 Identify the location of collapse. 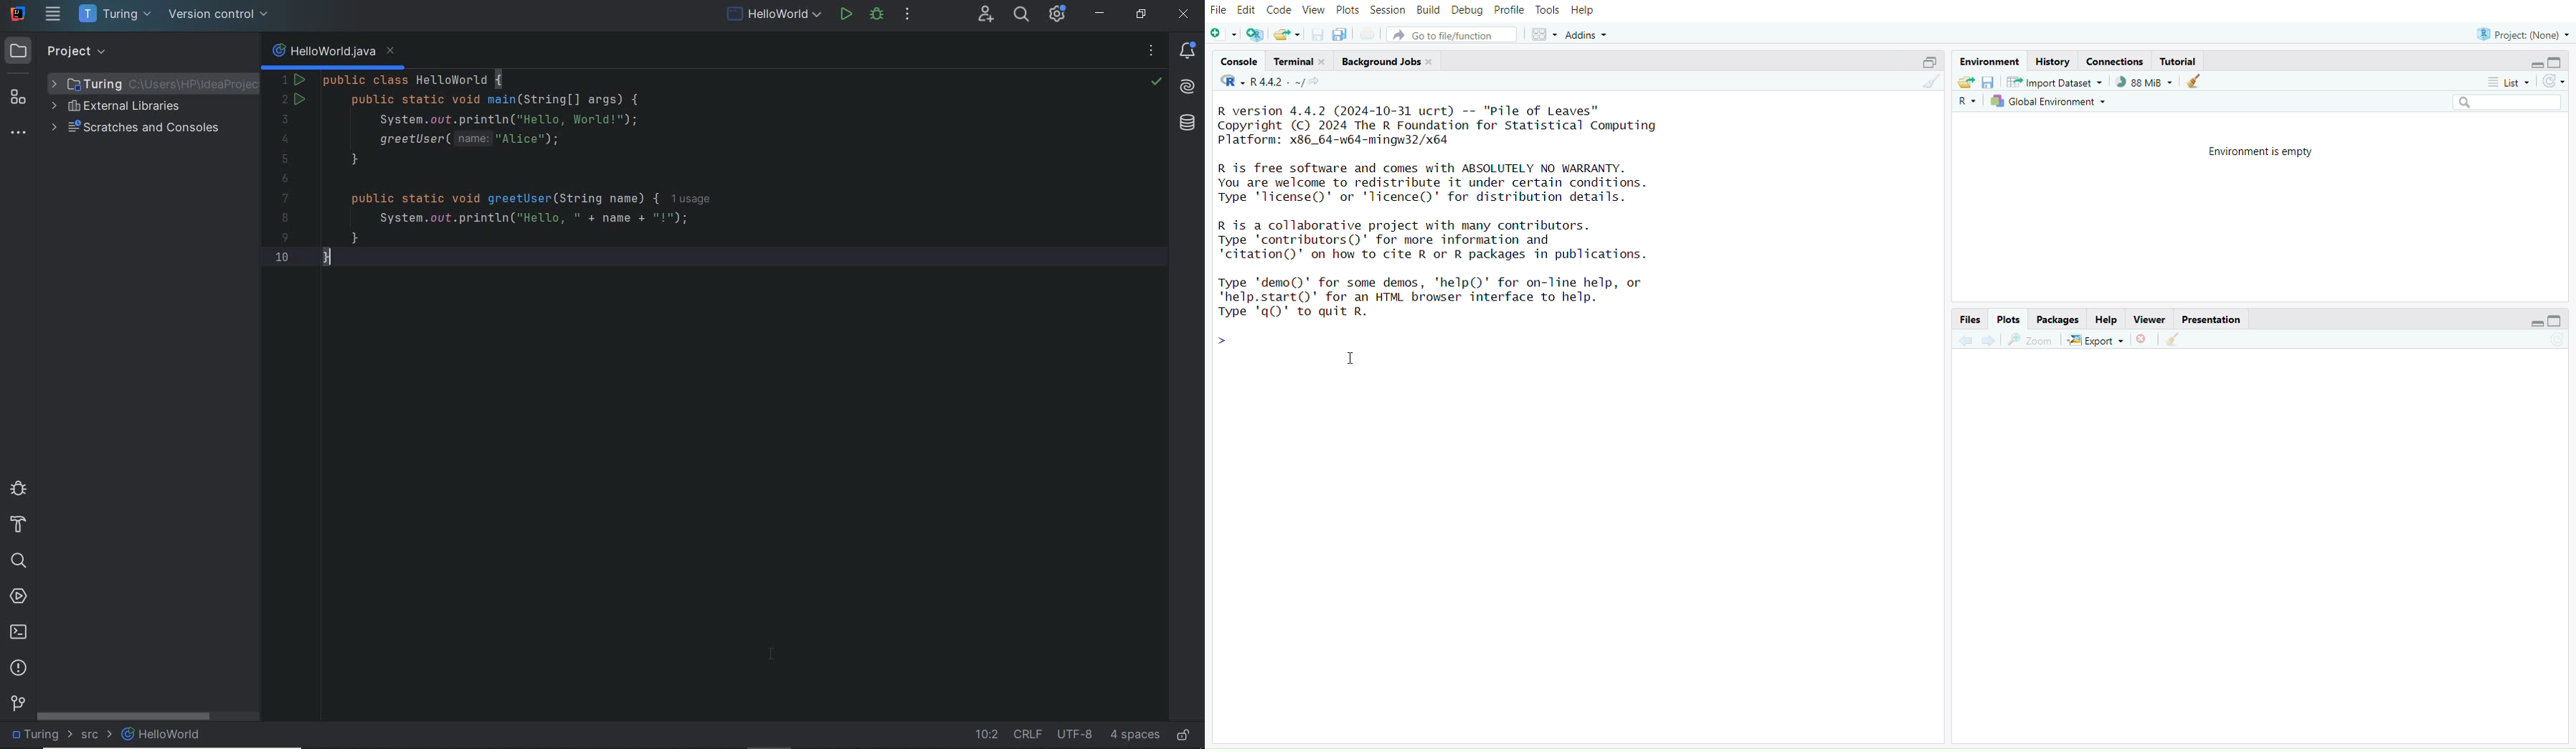
(2559, 62).